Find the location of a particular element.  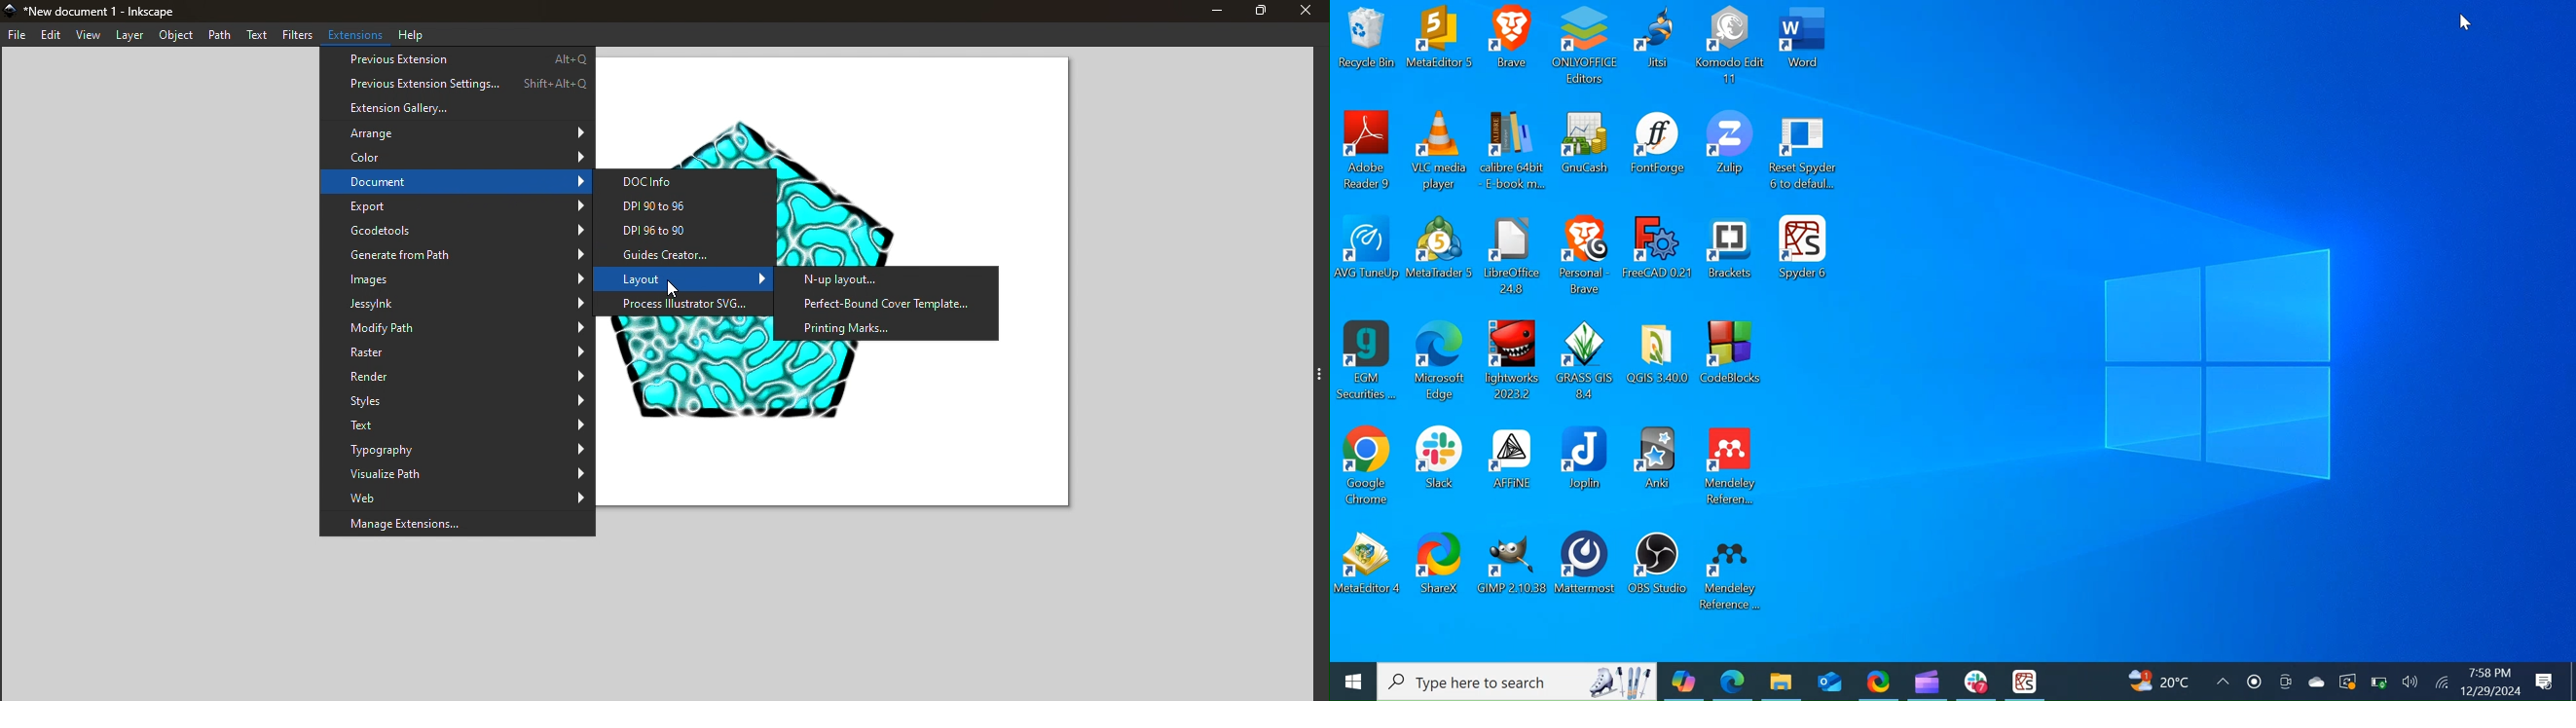

Grass Gis is located at coordinates (1586, 360).